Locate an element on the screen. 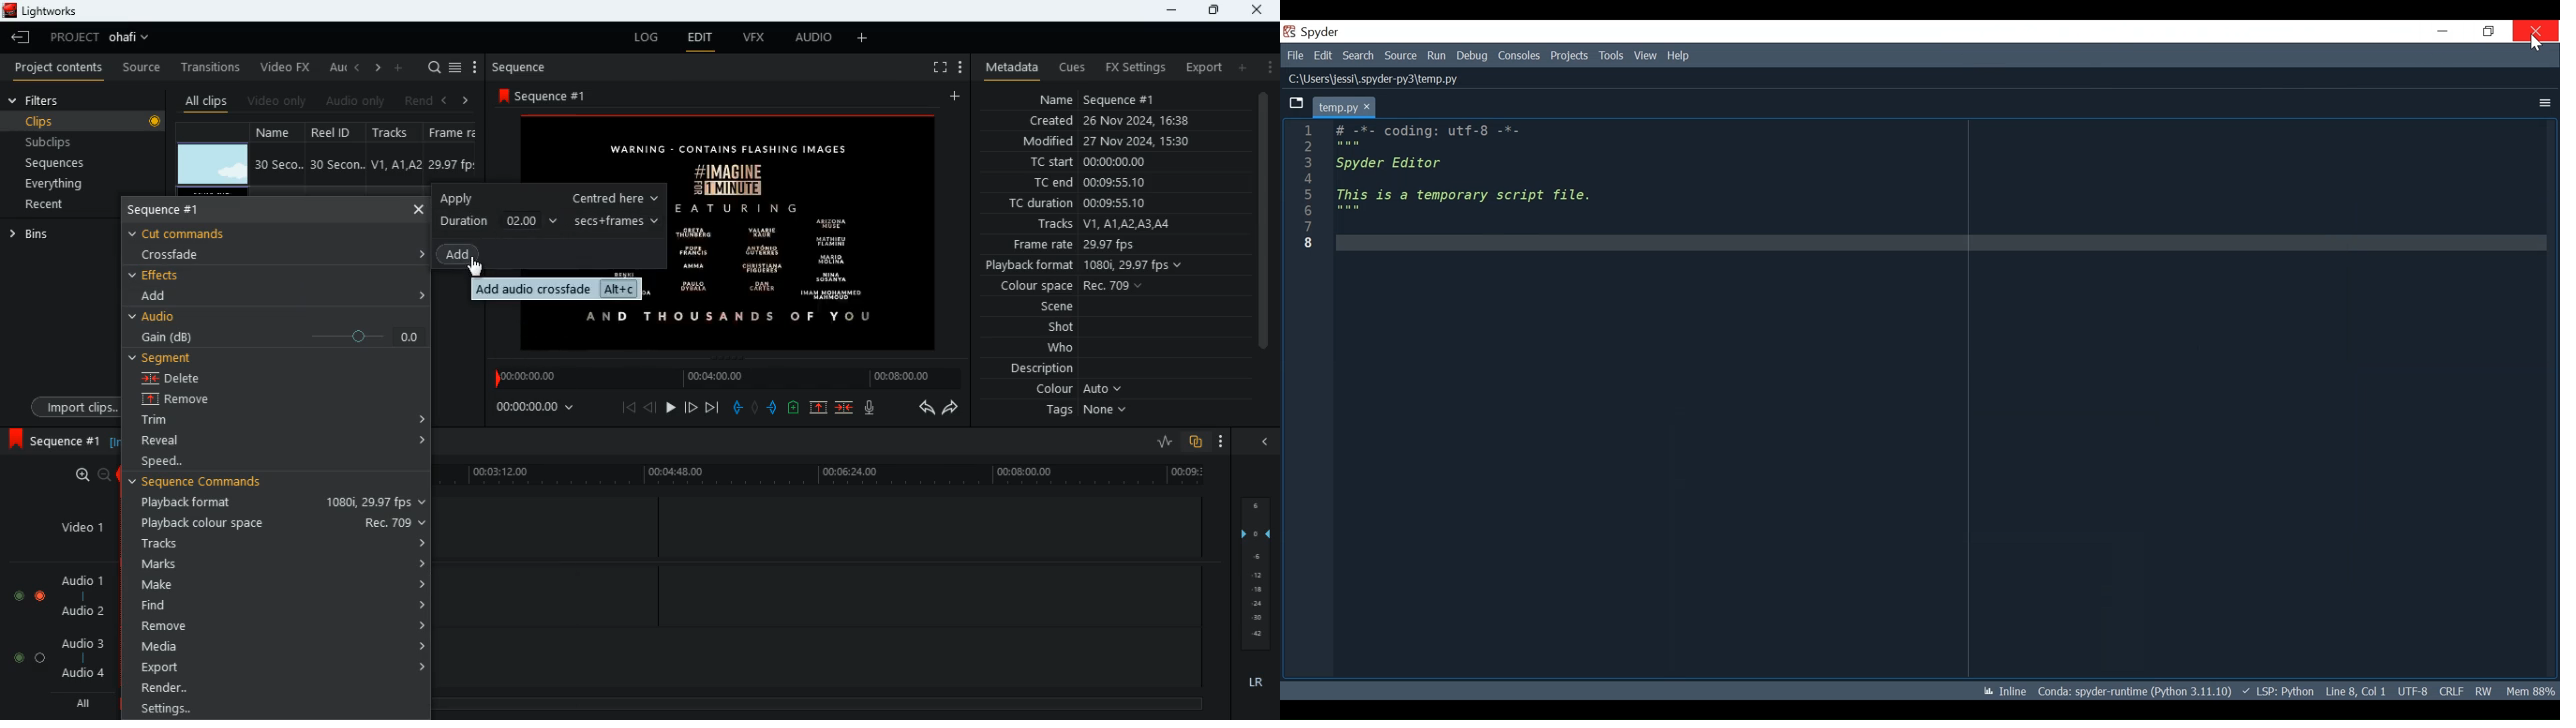 This screenshot has height=728, width=2576. Debug is located at coordinates (1473, 56).